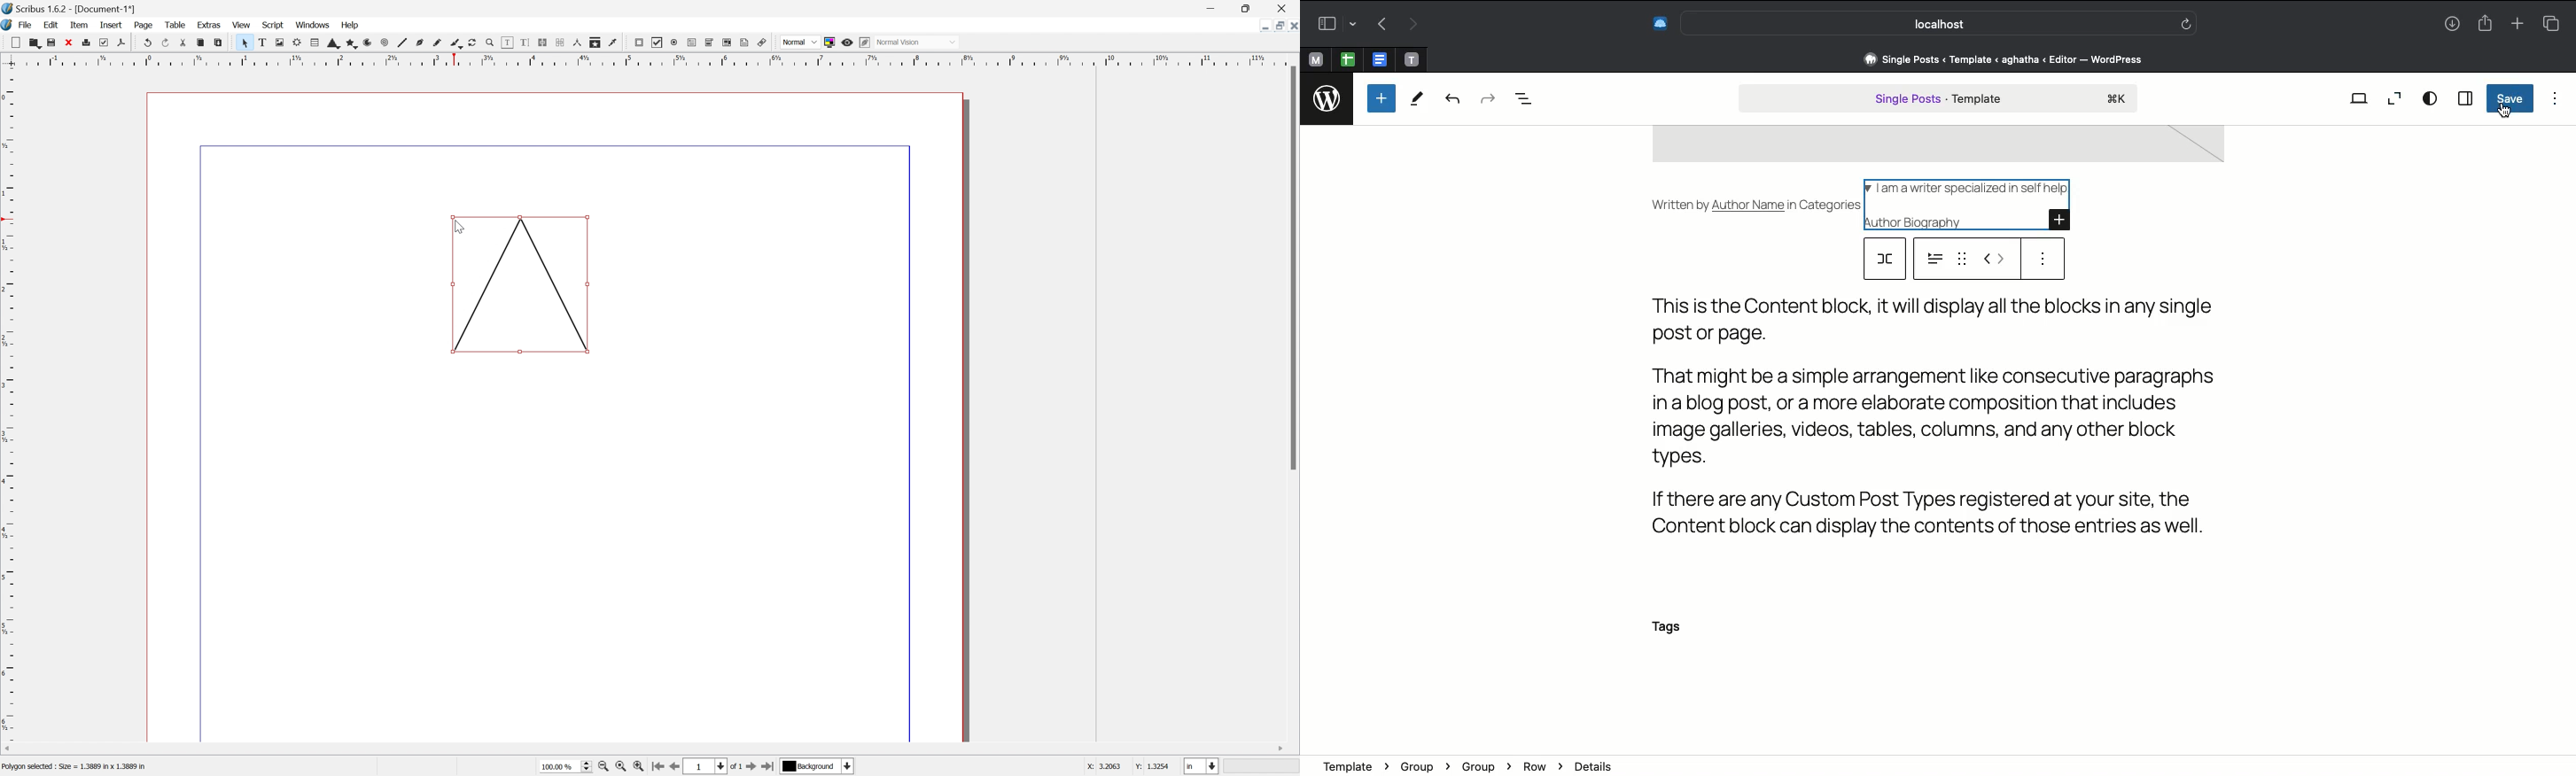 Image resolution: width=2576 pixels, height=784 pixels. Describe the element at coordinates (2430, 97) in the screenshot. I see `View options` at that location.